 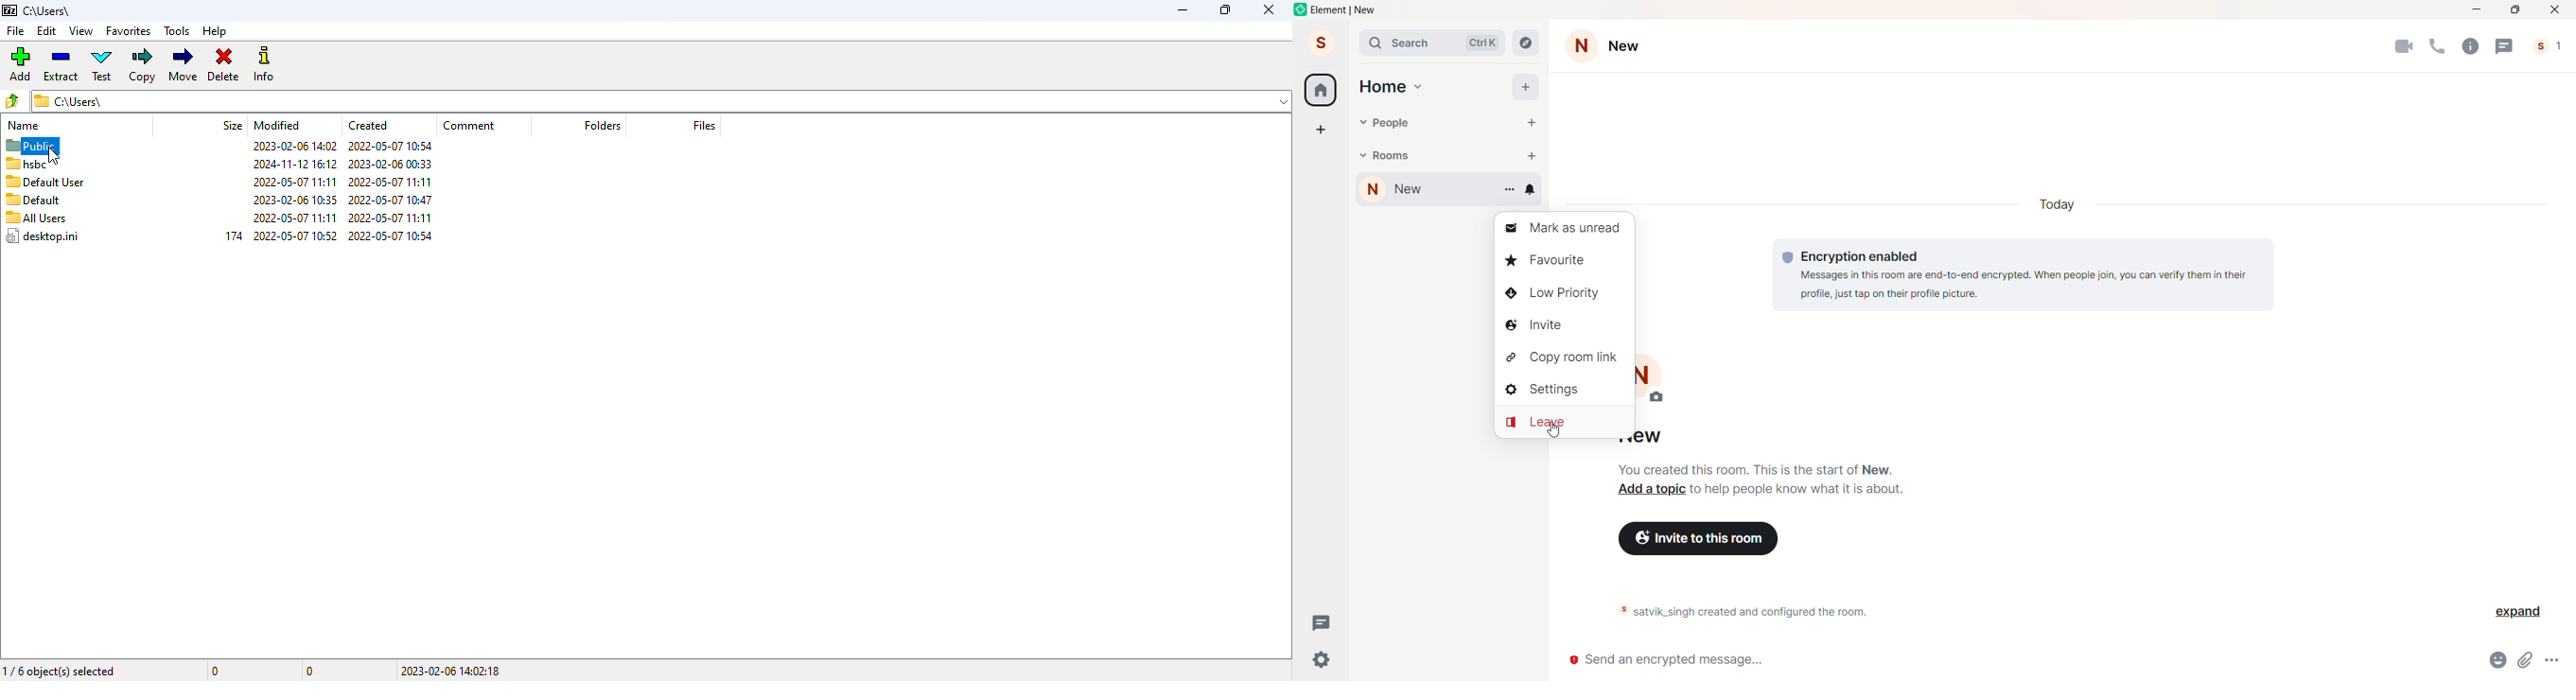 I want to click on maximize, so click(x=2516, y=11).